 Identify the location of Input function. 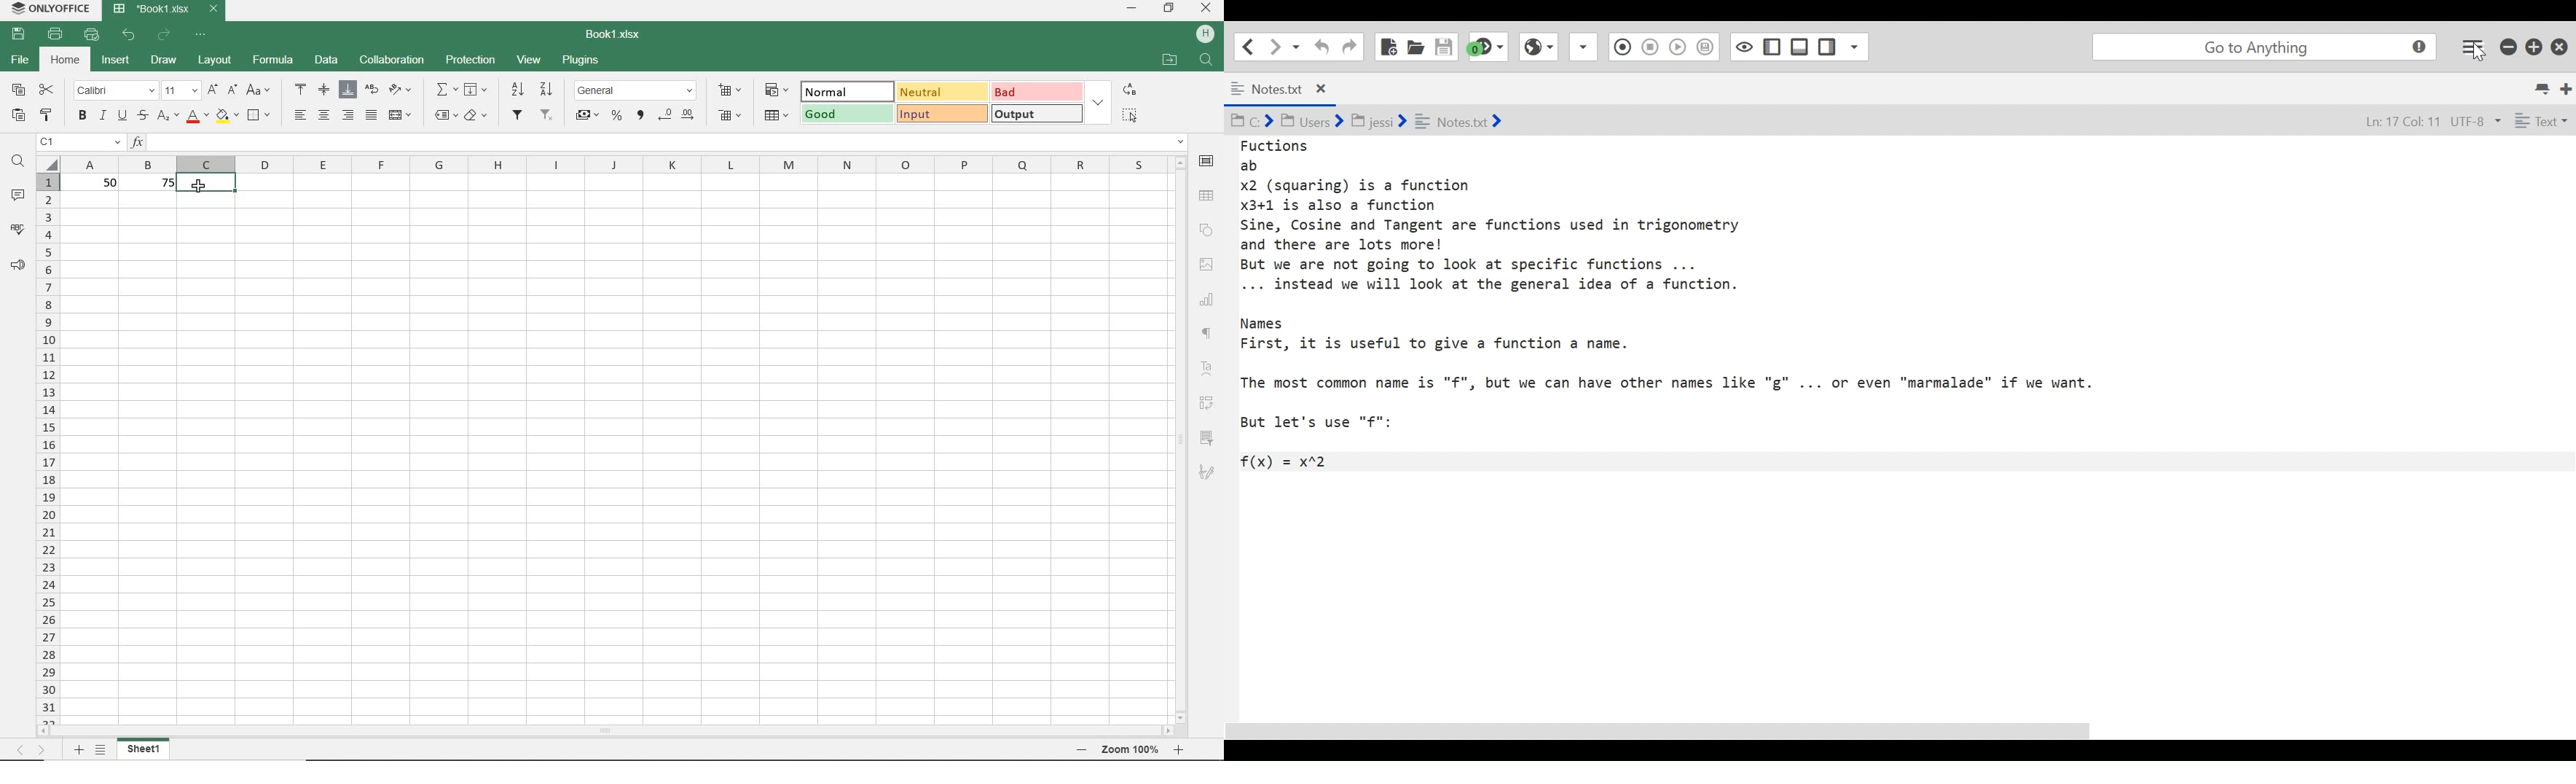
(658, 141).